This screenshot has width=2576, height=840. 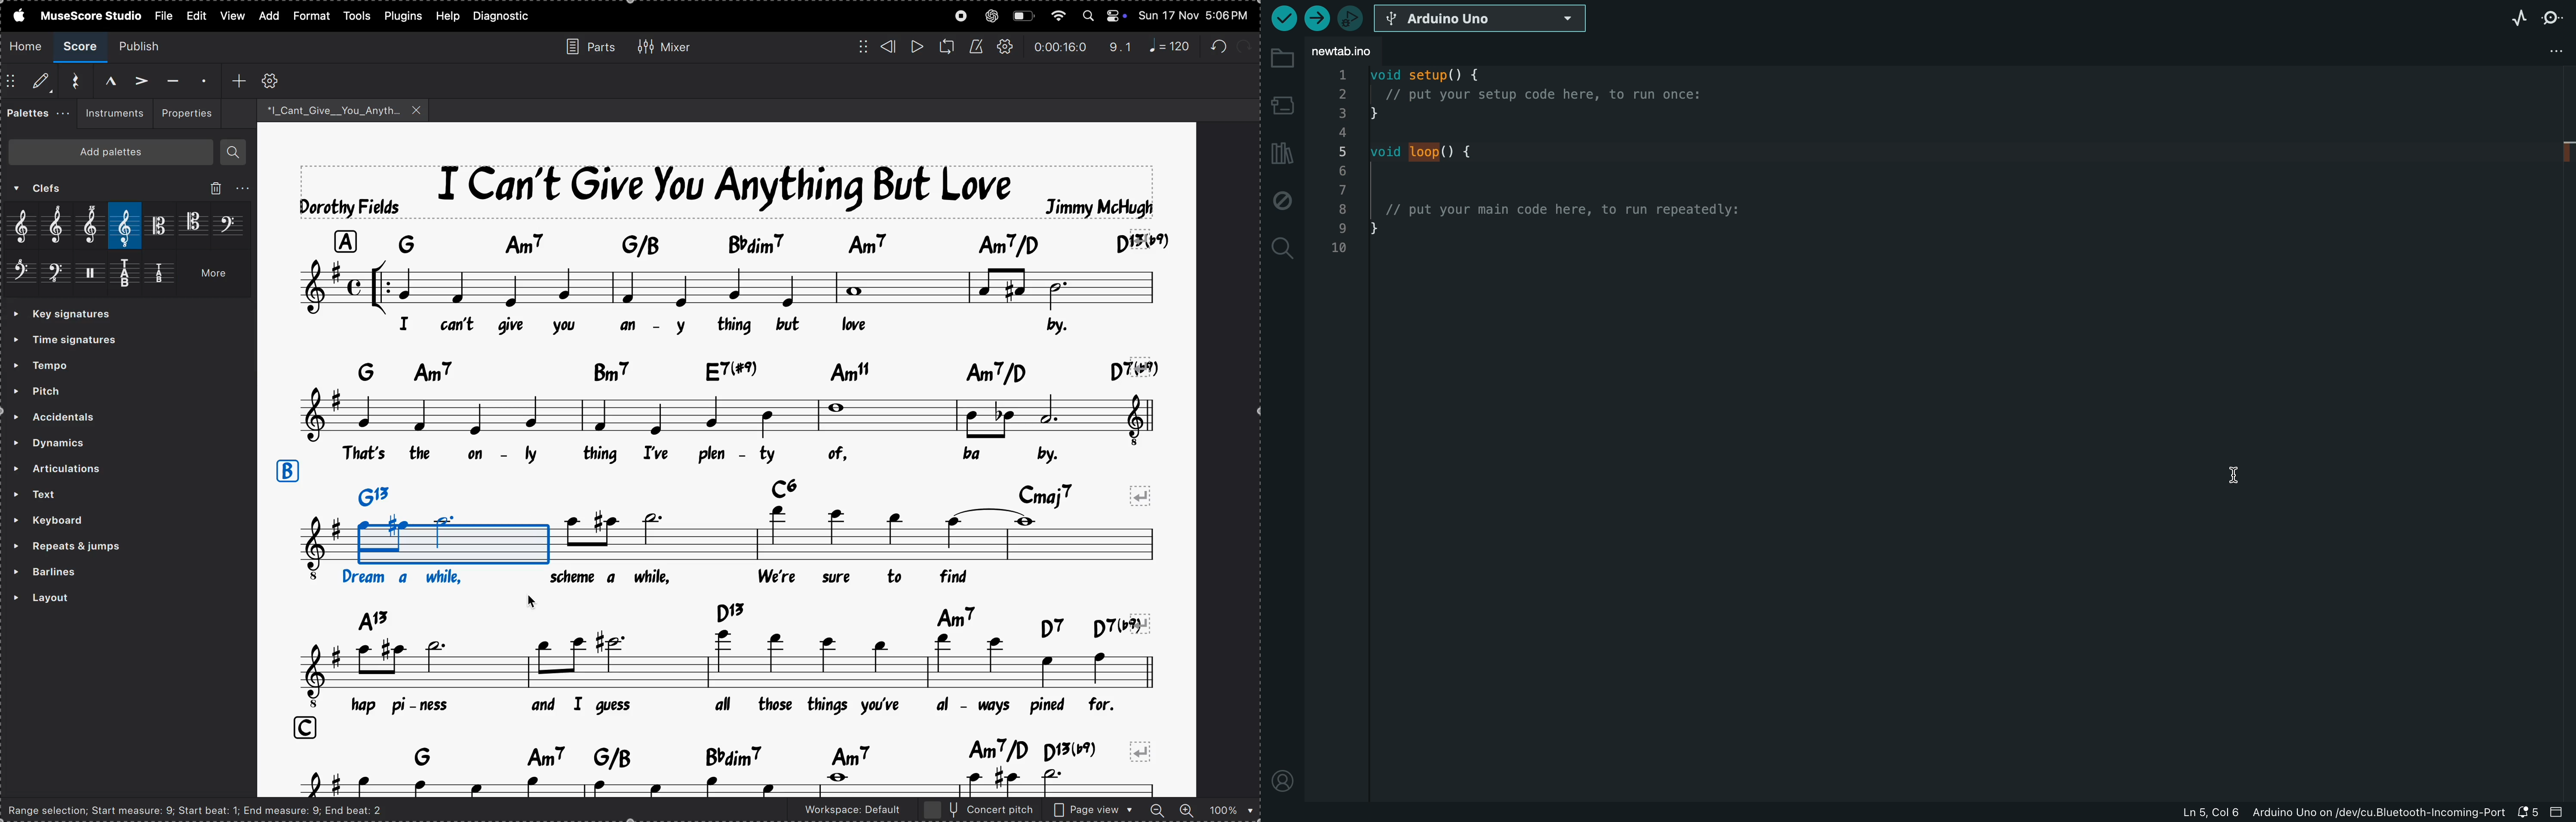 What do you see at coordinates (69, 315) in the screenshot?
I see `» Time signatures` at bounding box center [69, 315].